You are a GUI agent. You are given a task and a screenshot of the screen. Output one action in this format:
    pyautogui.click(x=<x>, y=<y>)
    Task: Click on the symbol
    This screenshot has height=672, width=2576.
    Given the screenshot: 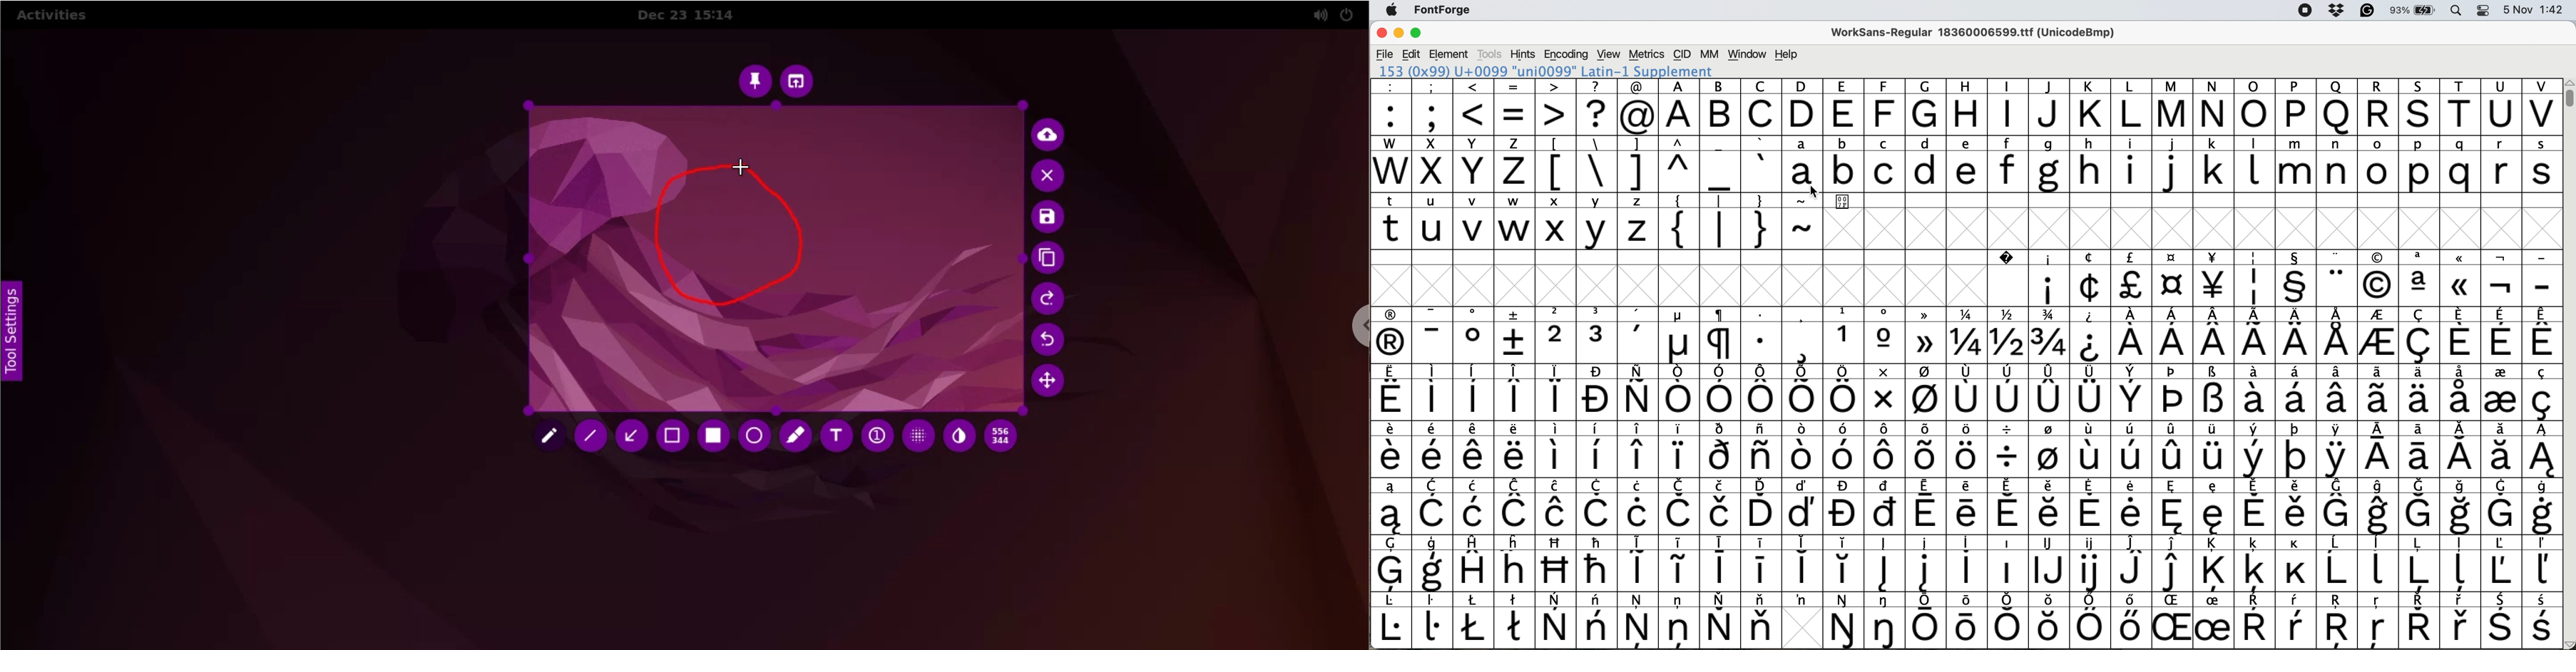 What is the action you would take?
    pyautogui.click(x=1516, y=619)
    